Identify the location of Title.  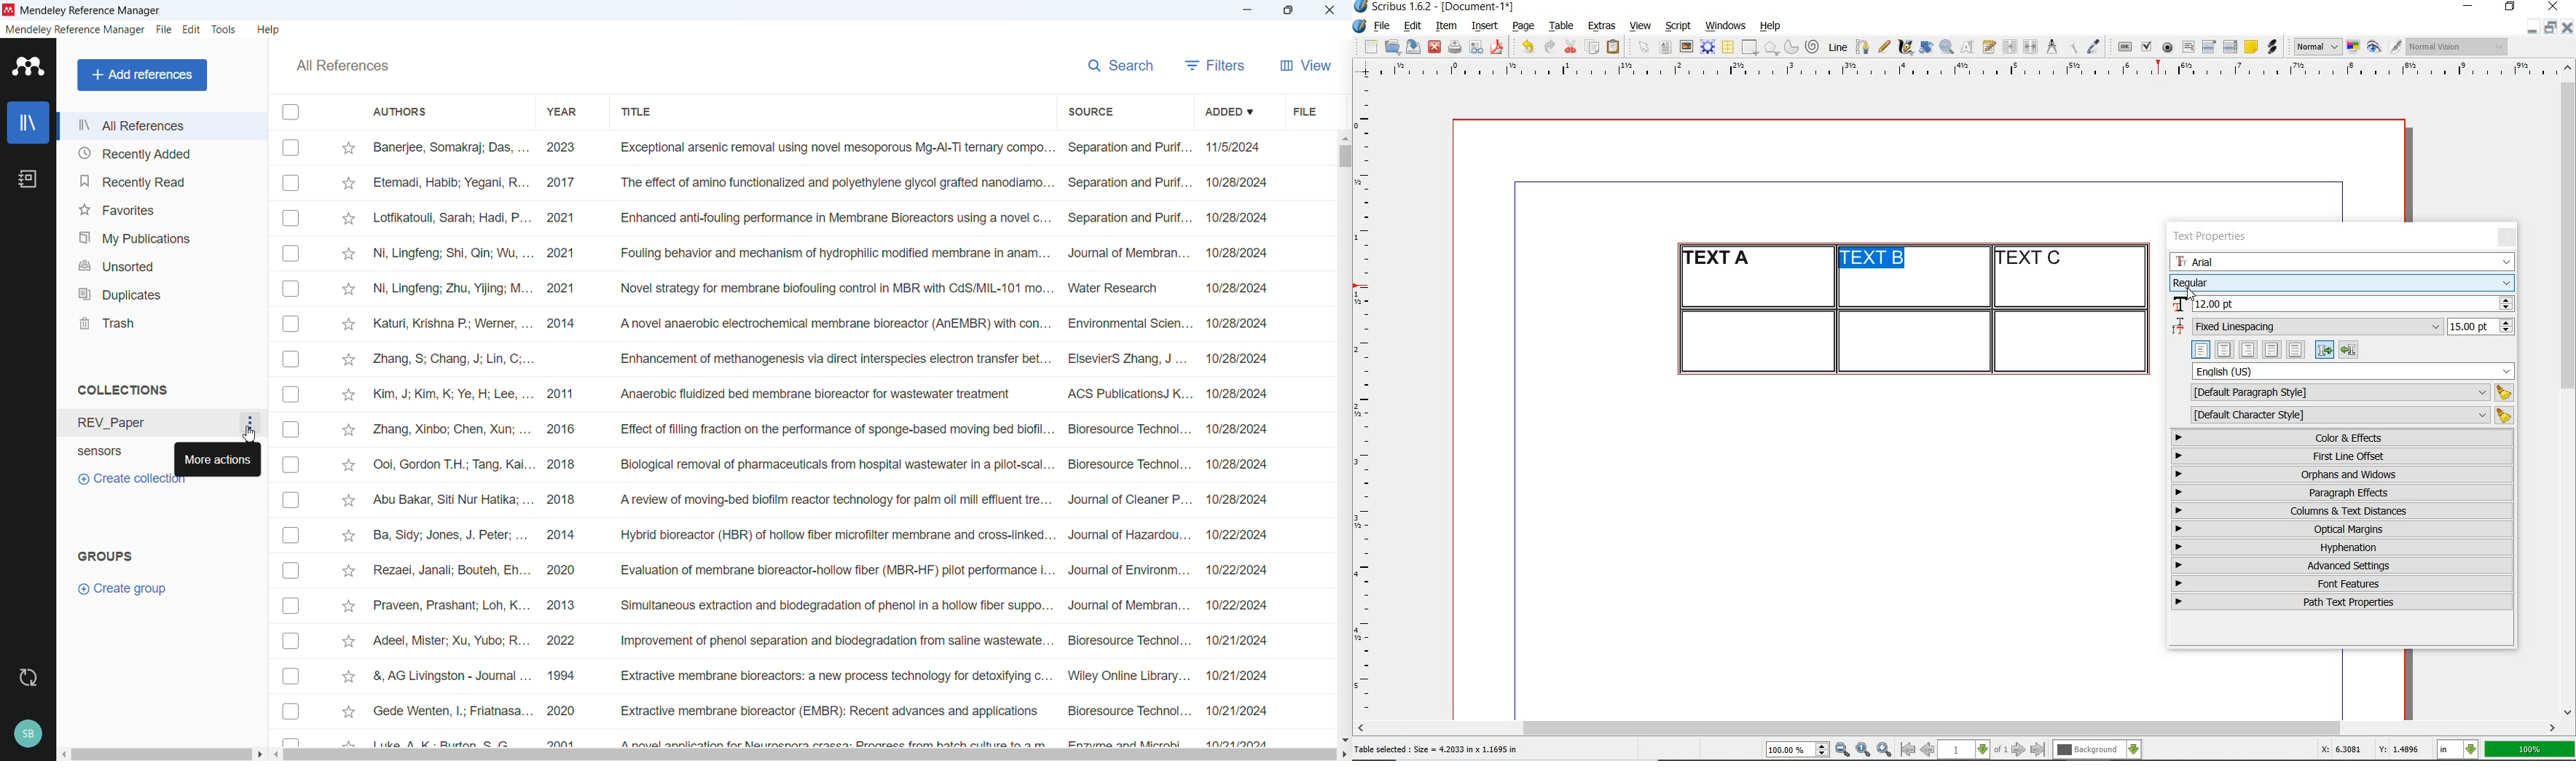
(635, 110).